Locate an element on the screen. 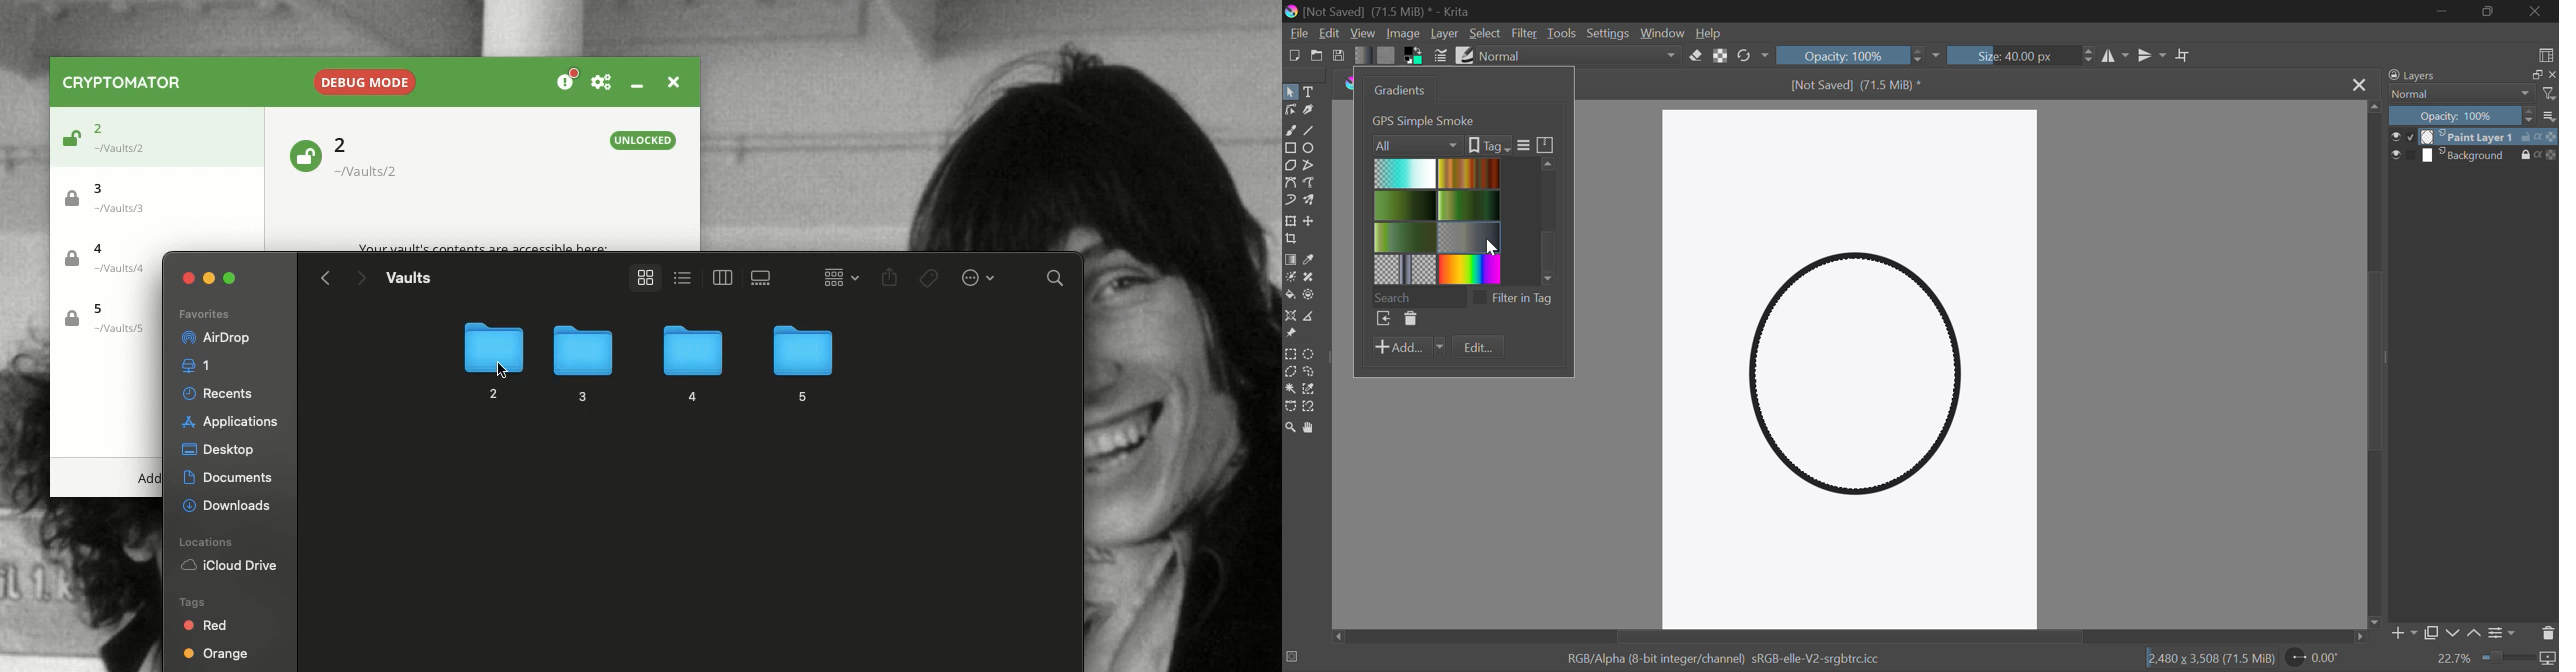  1. Foreground to Transparent is located at coordinates (1452, 122).